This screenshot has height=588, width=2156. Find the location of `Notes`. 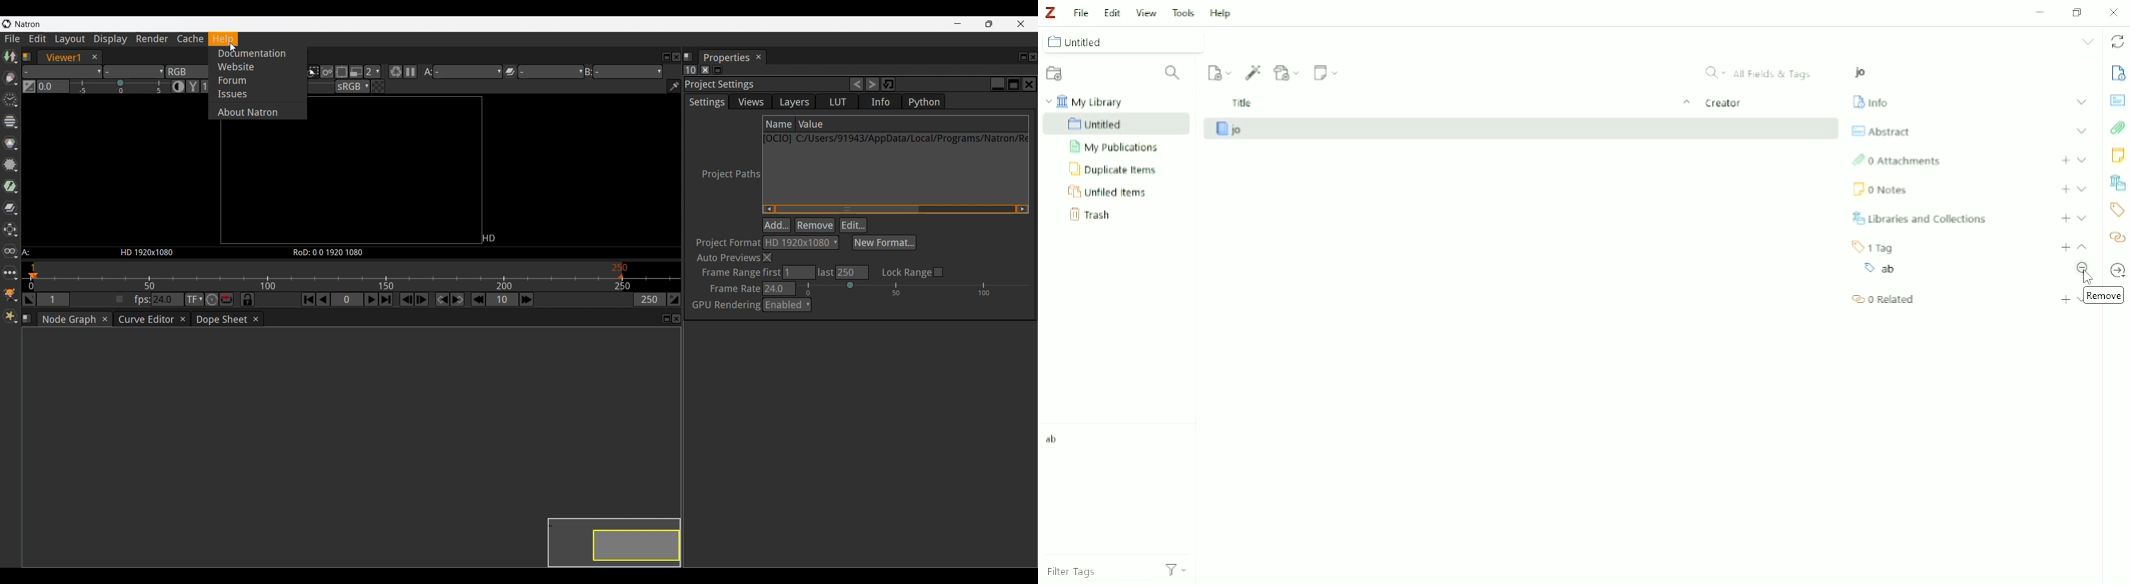

Notes is located at coordinates (1881, 189).